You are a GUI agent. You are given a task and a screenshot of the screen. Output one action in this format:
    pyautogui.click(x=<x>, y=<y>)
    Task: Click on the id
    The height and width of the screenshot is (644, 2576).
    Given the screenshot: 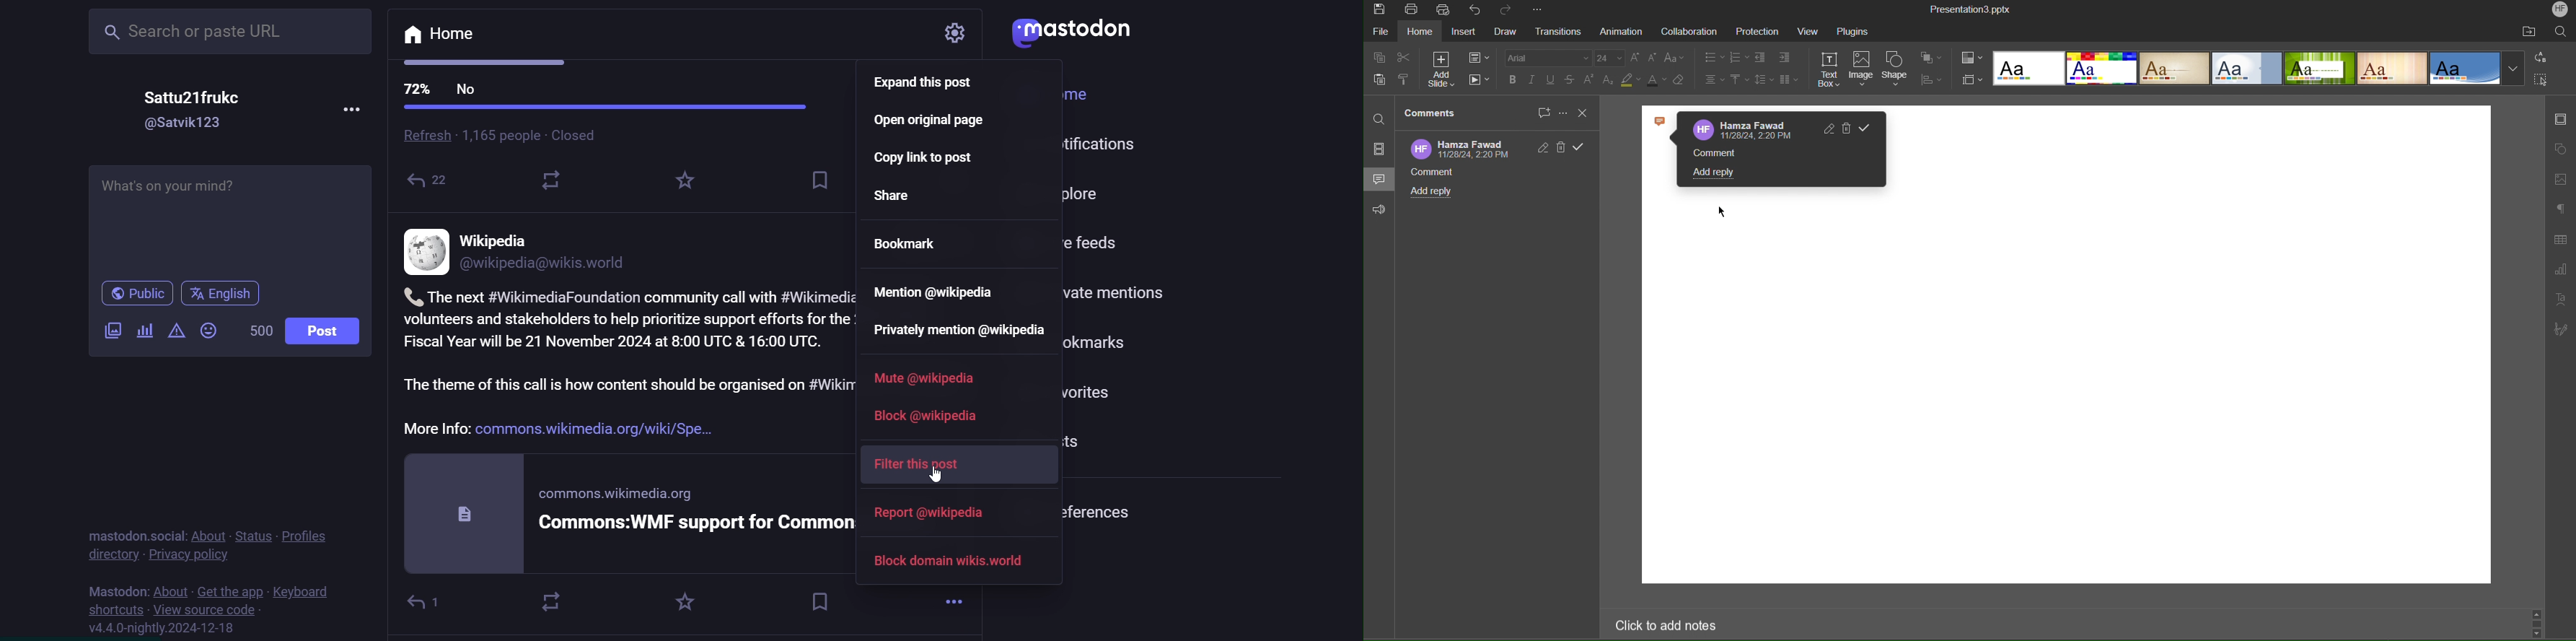 What is the action you would take?
    pyautogui.click(x=175, y=125)
    